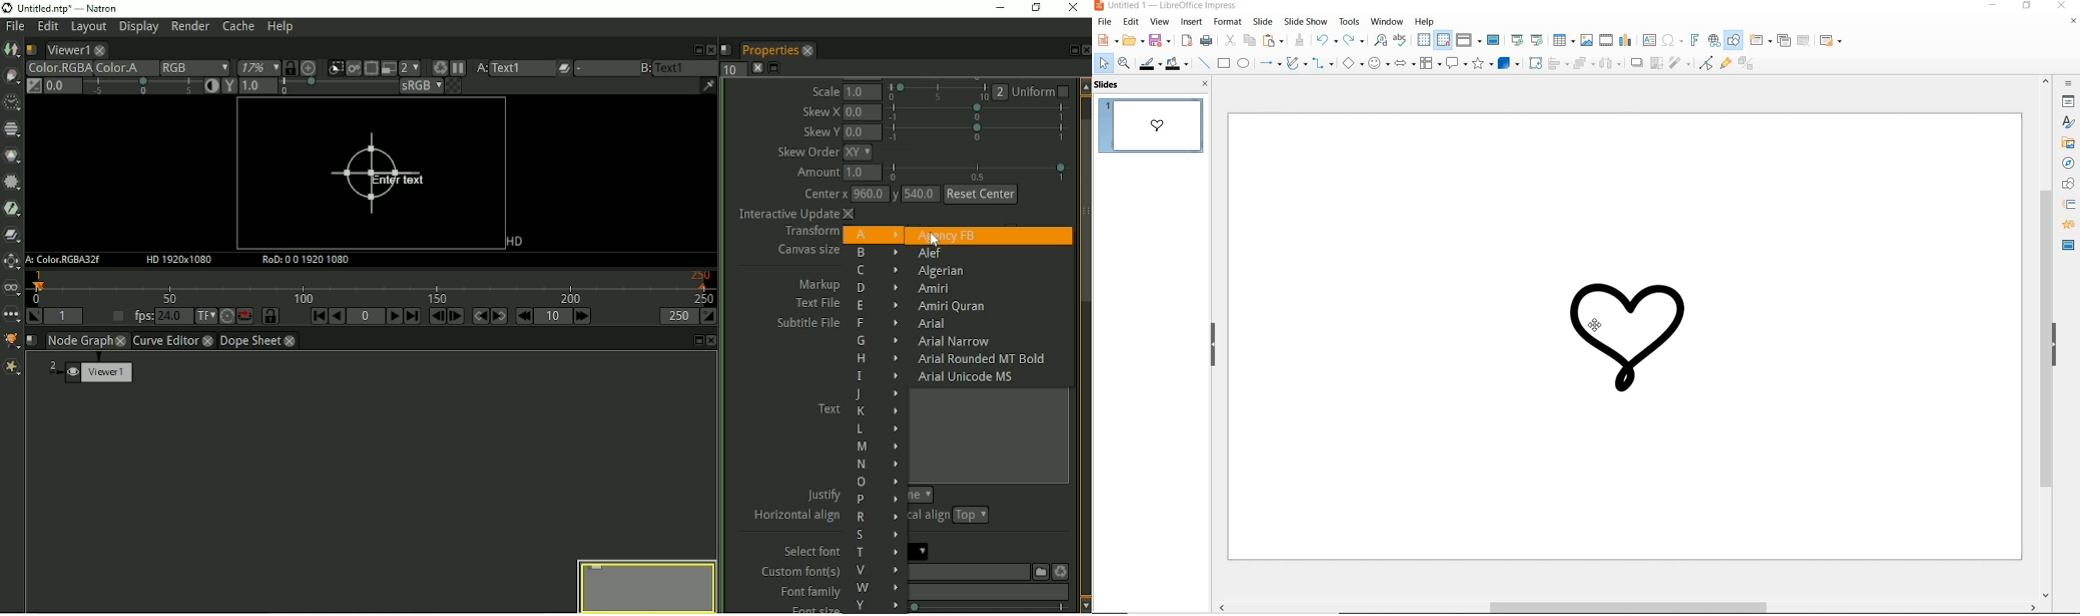 This screenshot has height=616, width=2100. What do you see at coordinates (806, 608) in the screenshot?
I see `Font size` at bounding box center [806, 608].